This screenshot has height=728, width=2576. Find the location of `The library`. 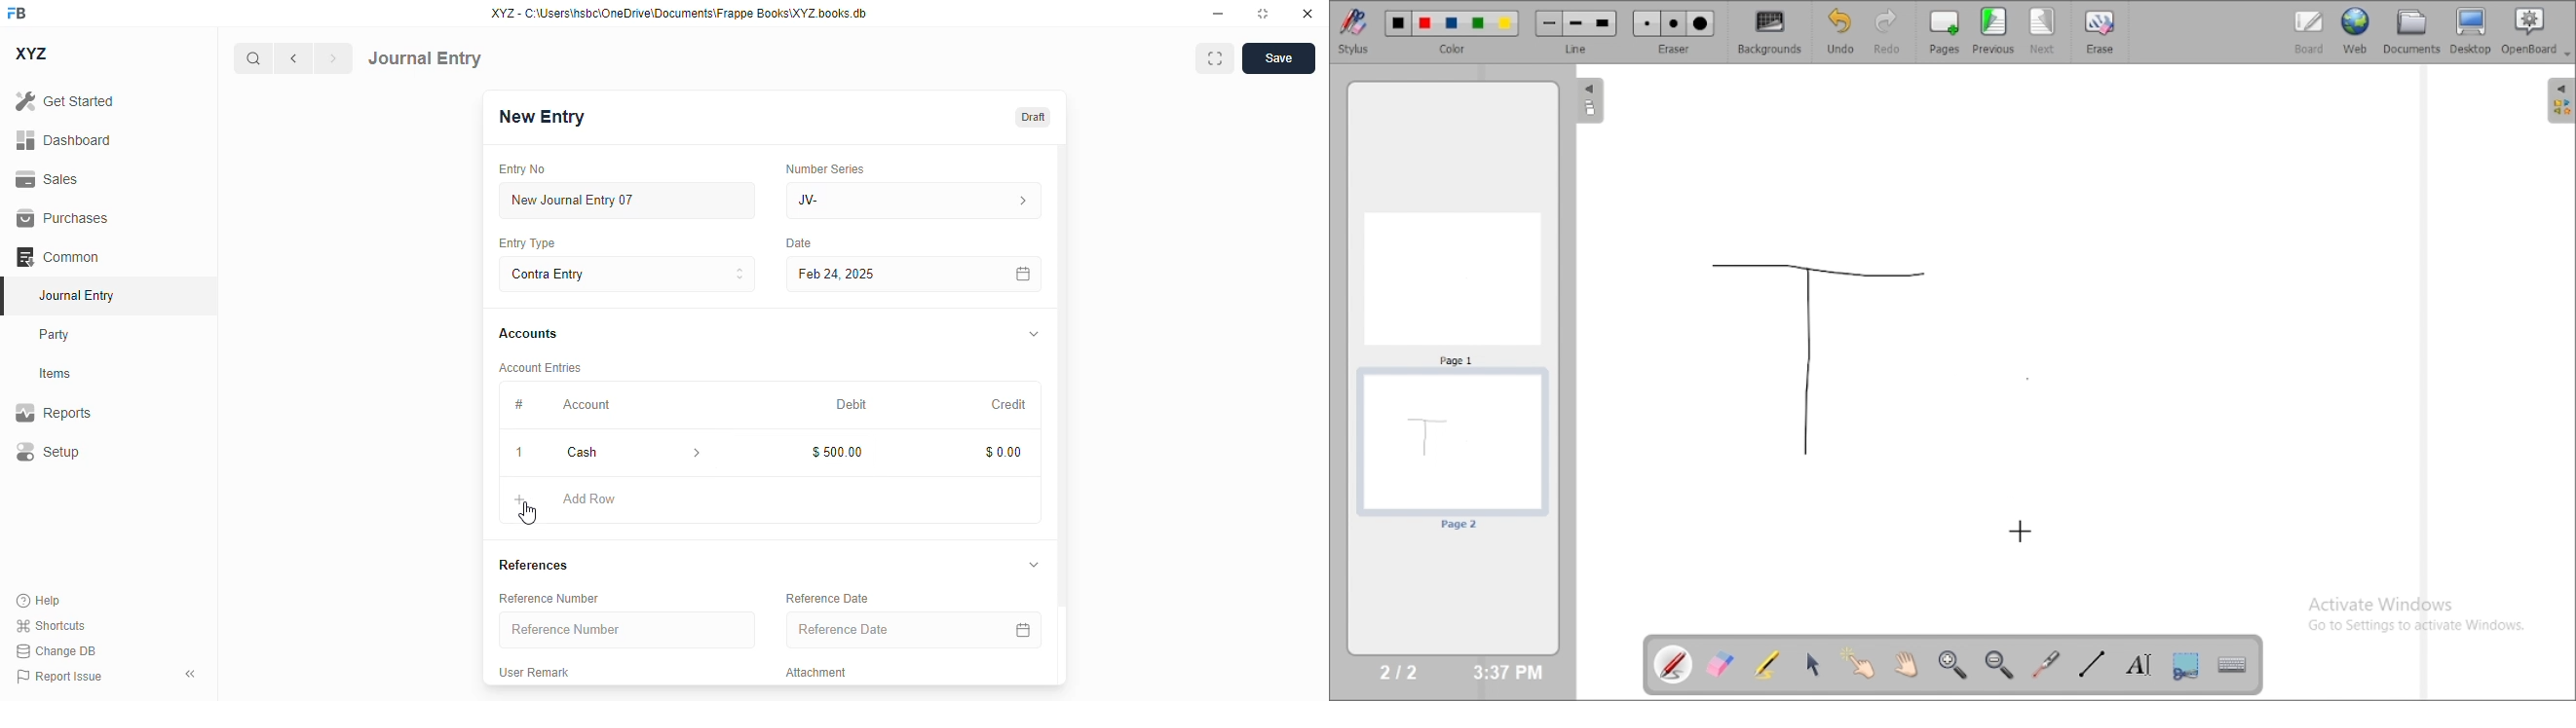

The library is located at coordinates (2560, 99).